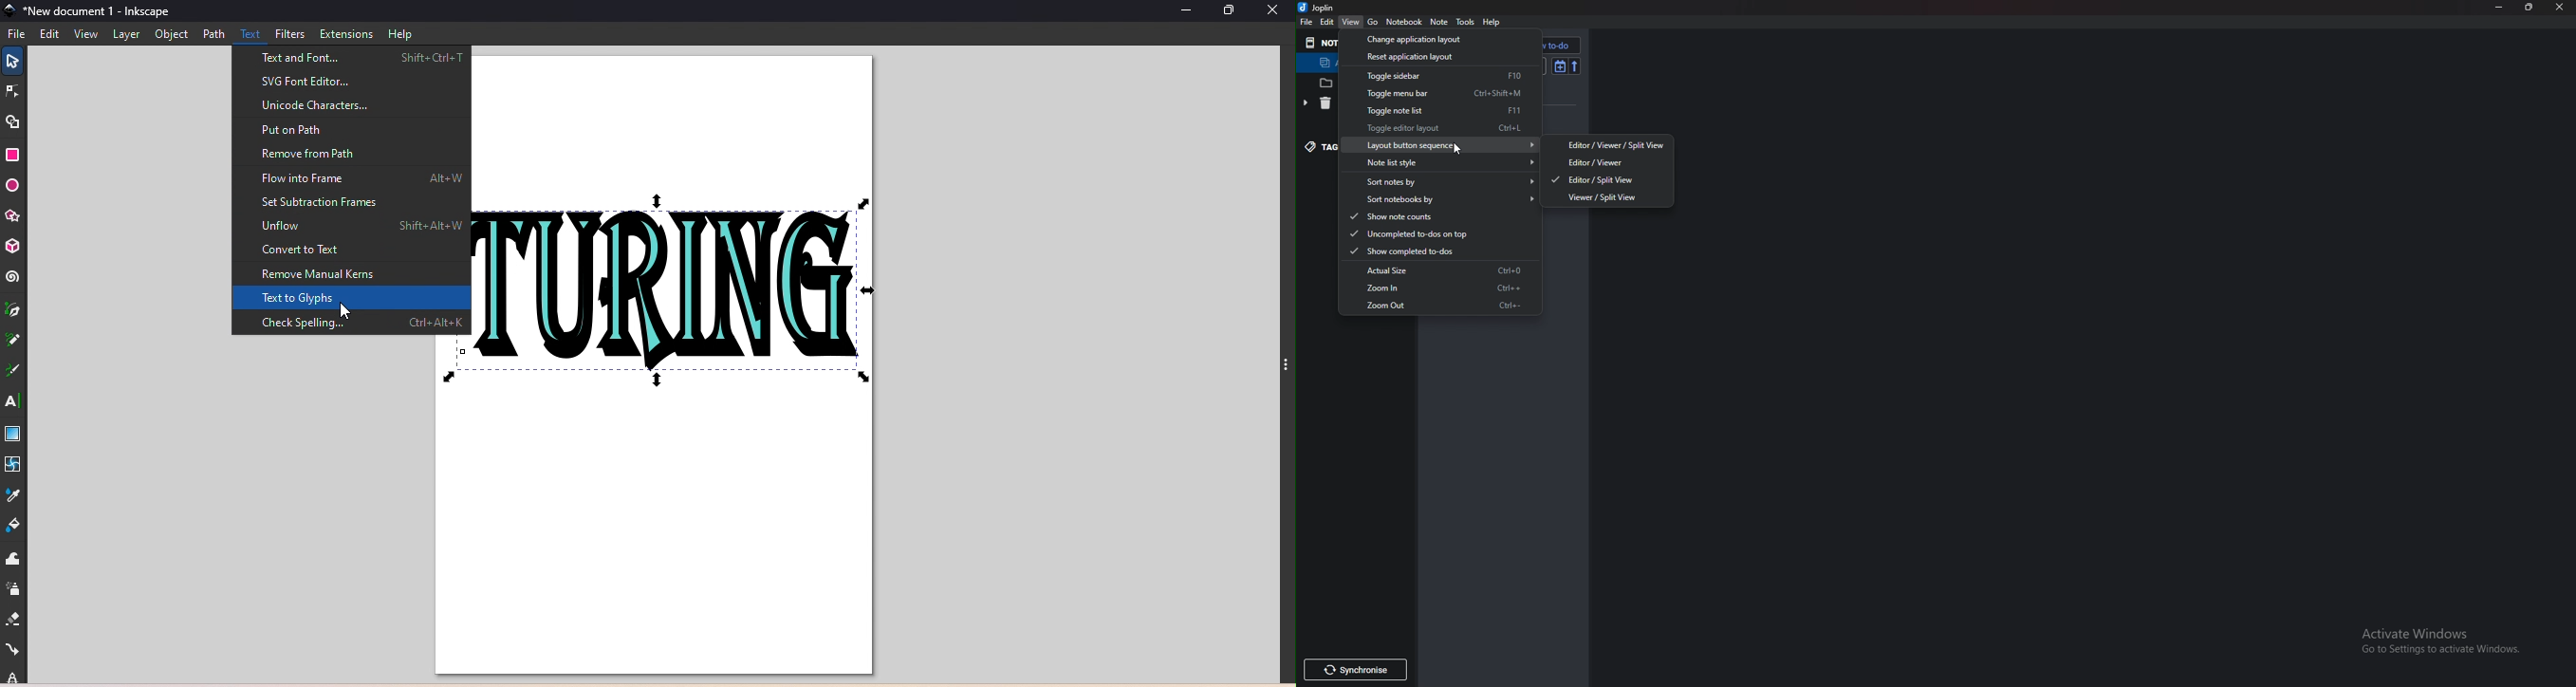  Describe the element at coordinates (1441, 146) in the screenshot. I see `Layout button sequence` at that location.